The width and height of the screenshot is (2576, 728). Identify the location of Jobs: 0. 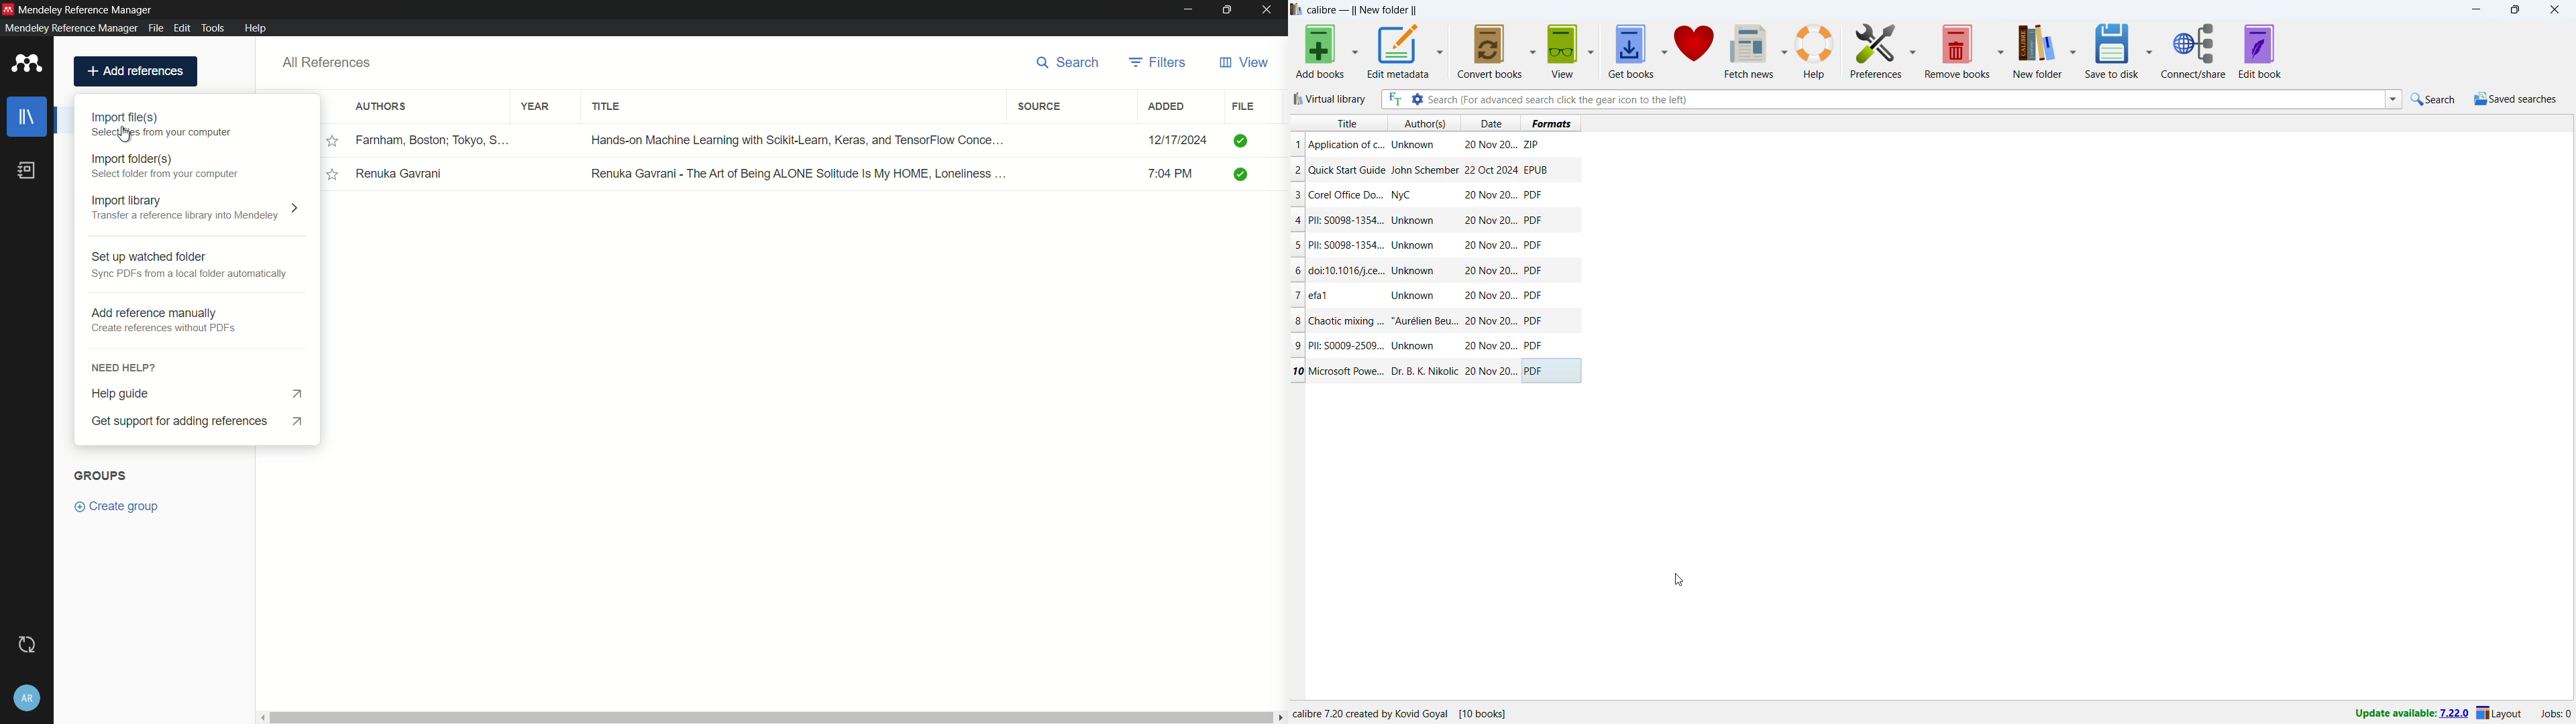
(2557, 715).